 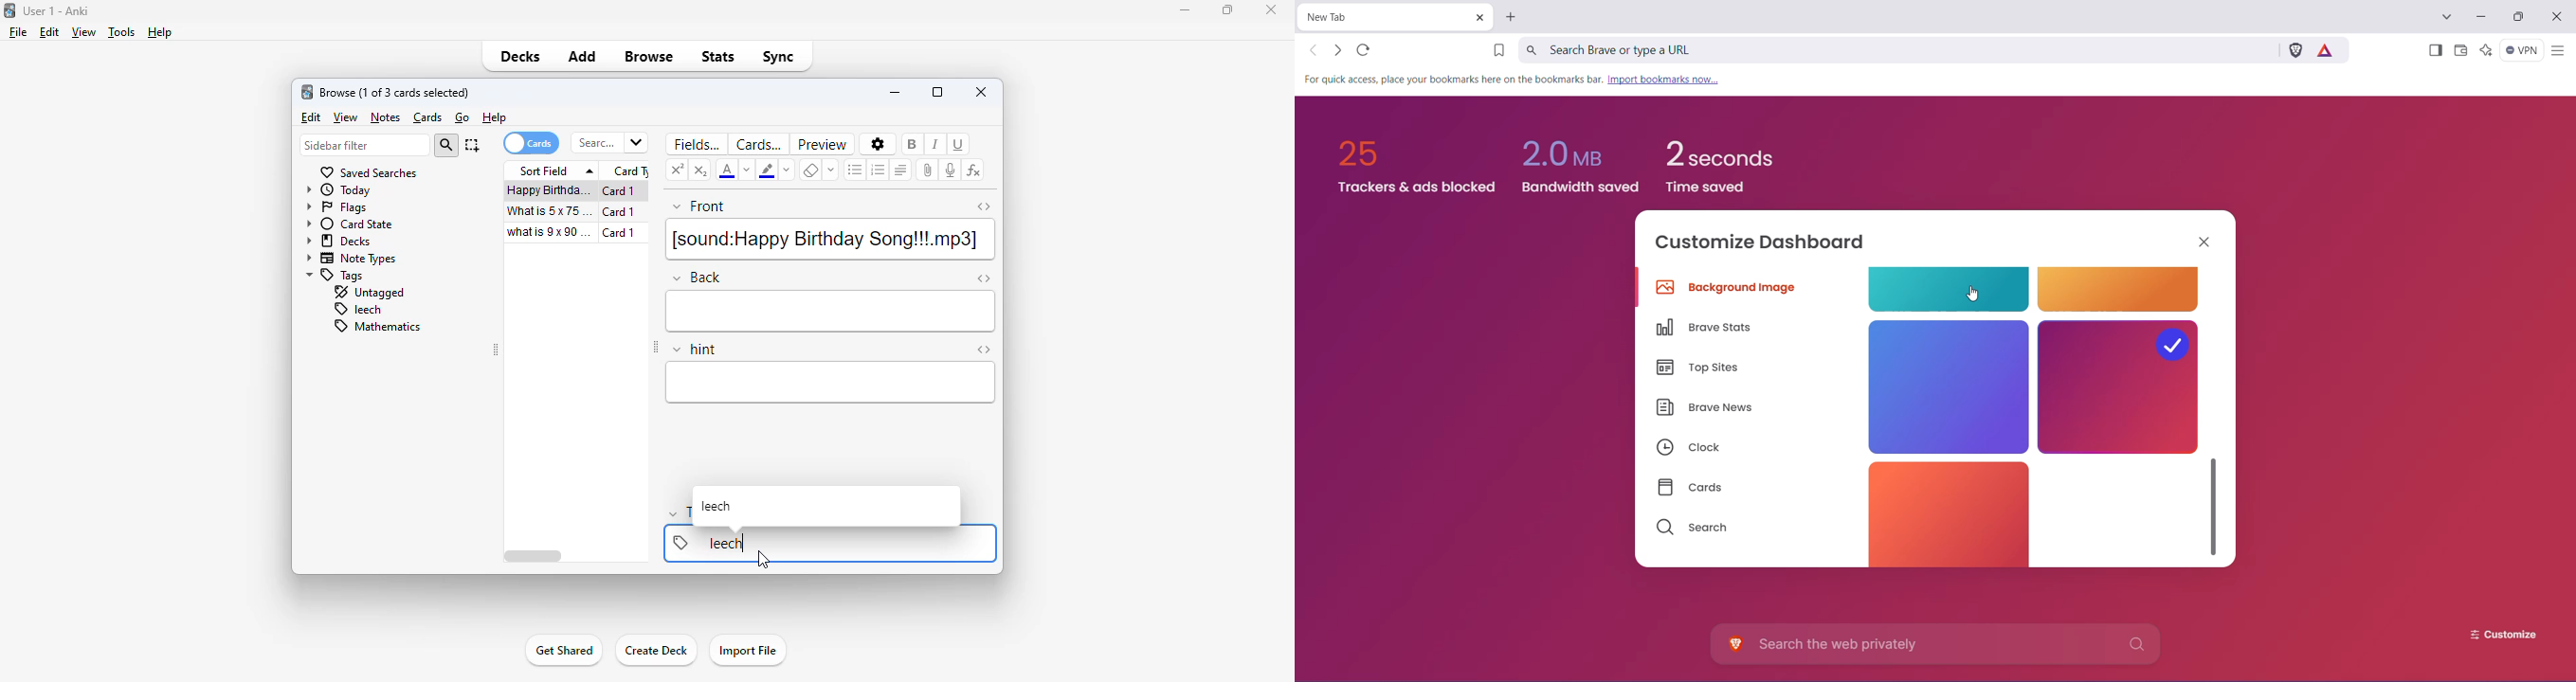 What do you see at coordinates (878, 170) in the screenshot?
I see `ordered list` at bounding box center [878, 170].